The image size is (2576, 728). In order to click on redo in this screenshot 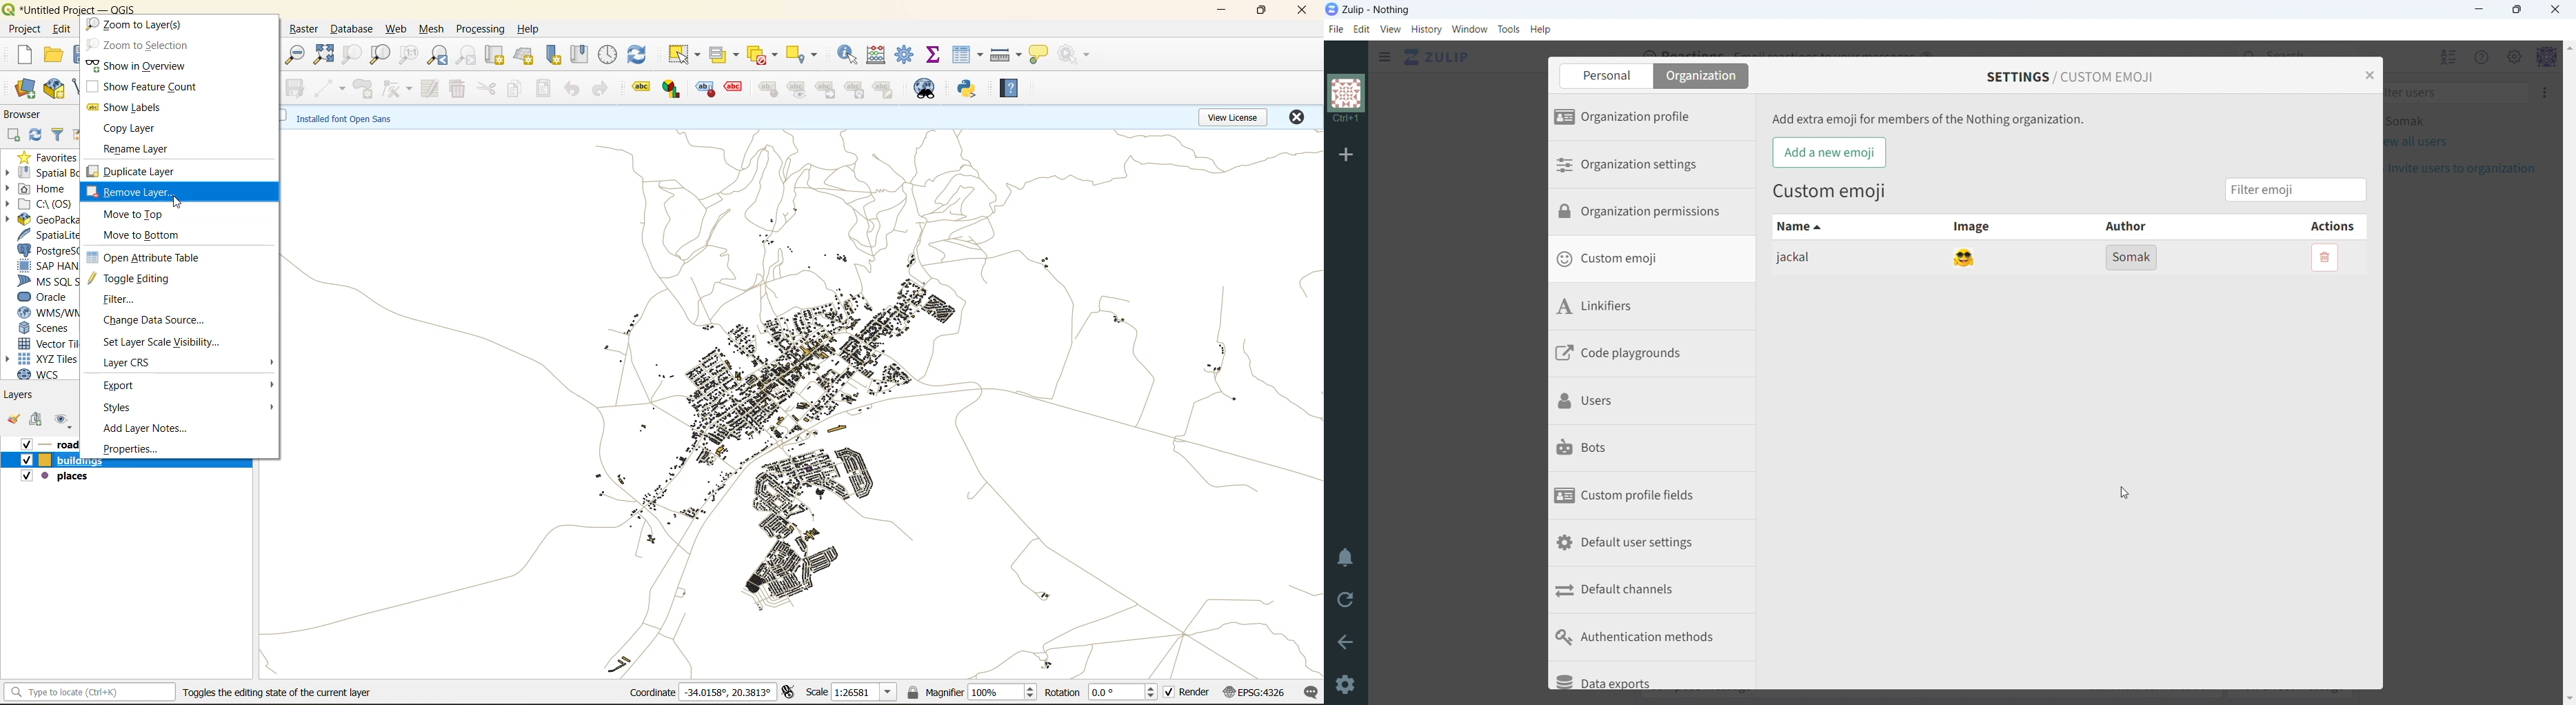, I will do `click(605, 87)`.